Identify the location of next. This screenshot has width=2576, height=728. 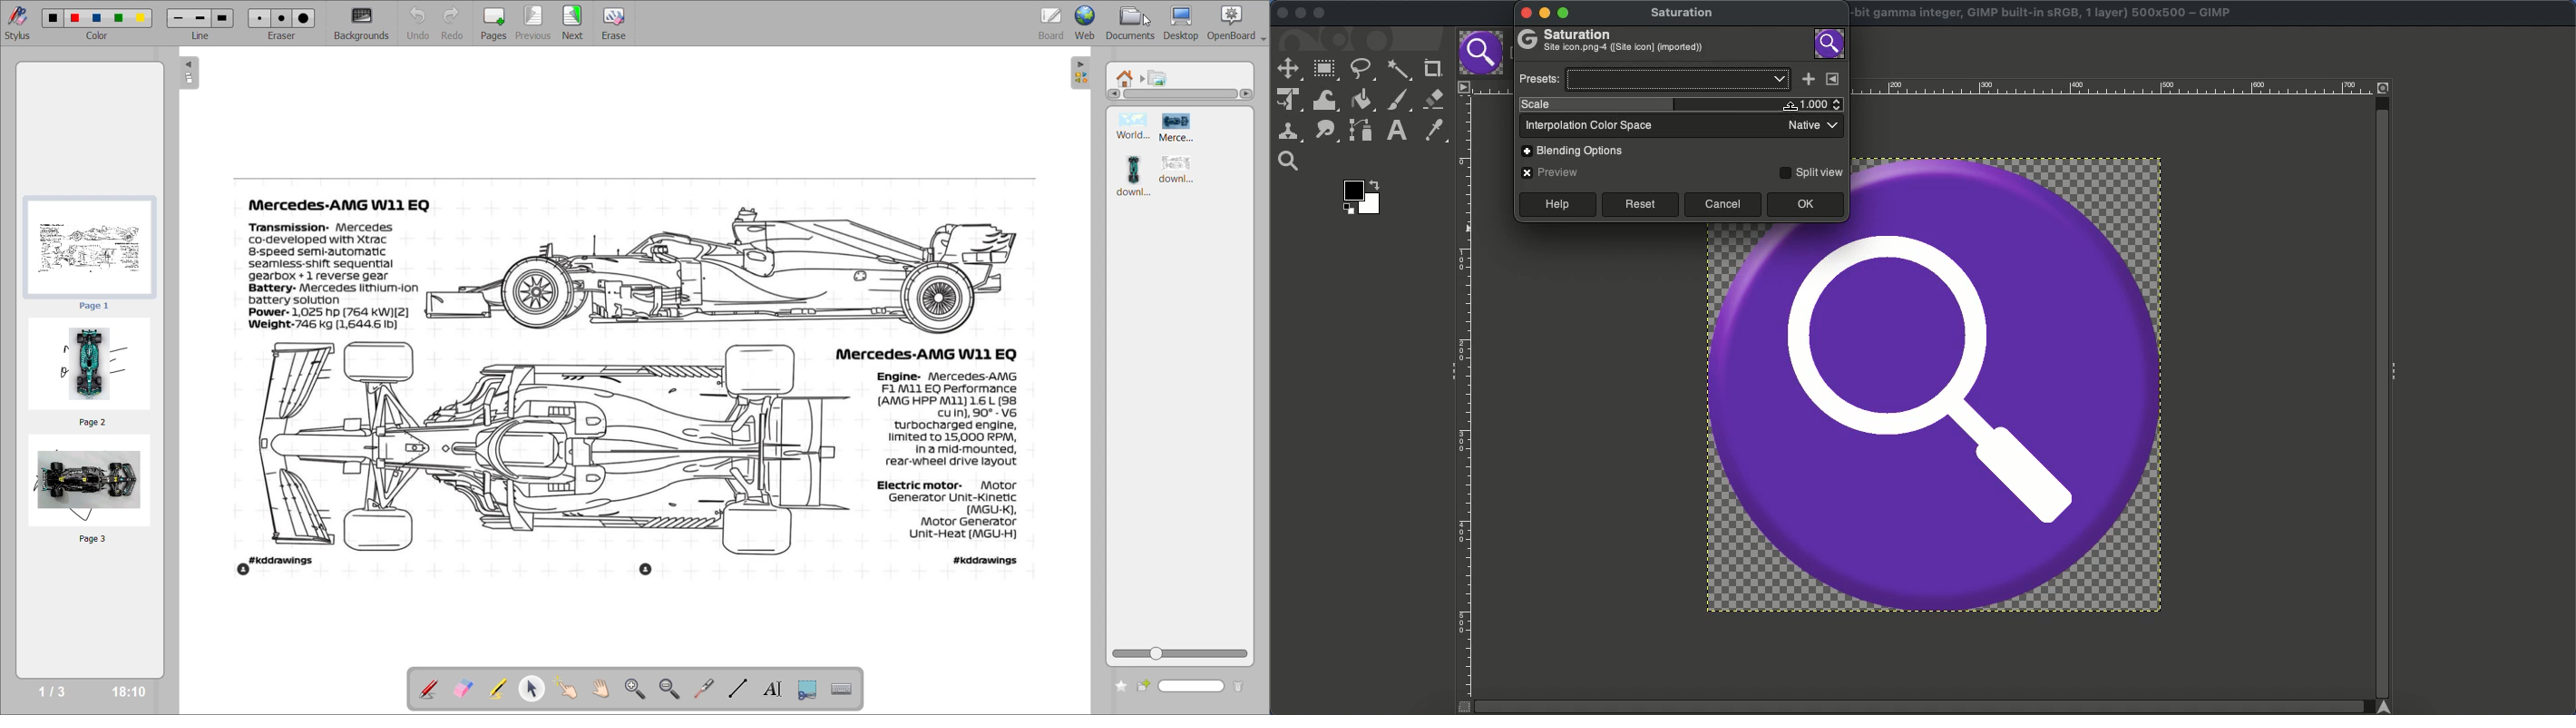
(574, 23).